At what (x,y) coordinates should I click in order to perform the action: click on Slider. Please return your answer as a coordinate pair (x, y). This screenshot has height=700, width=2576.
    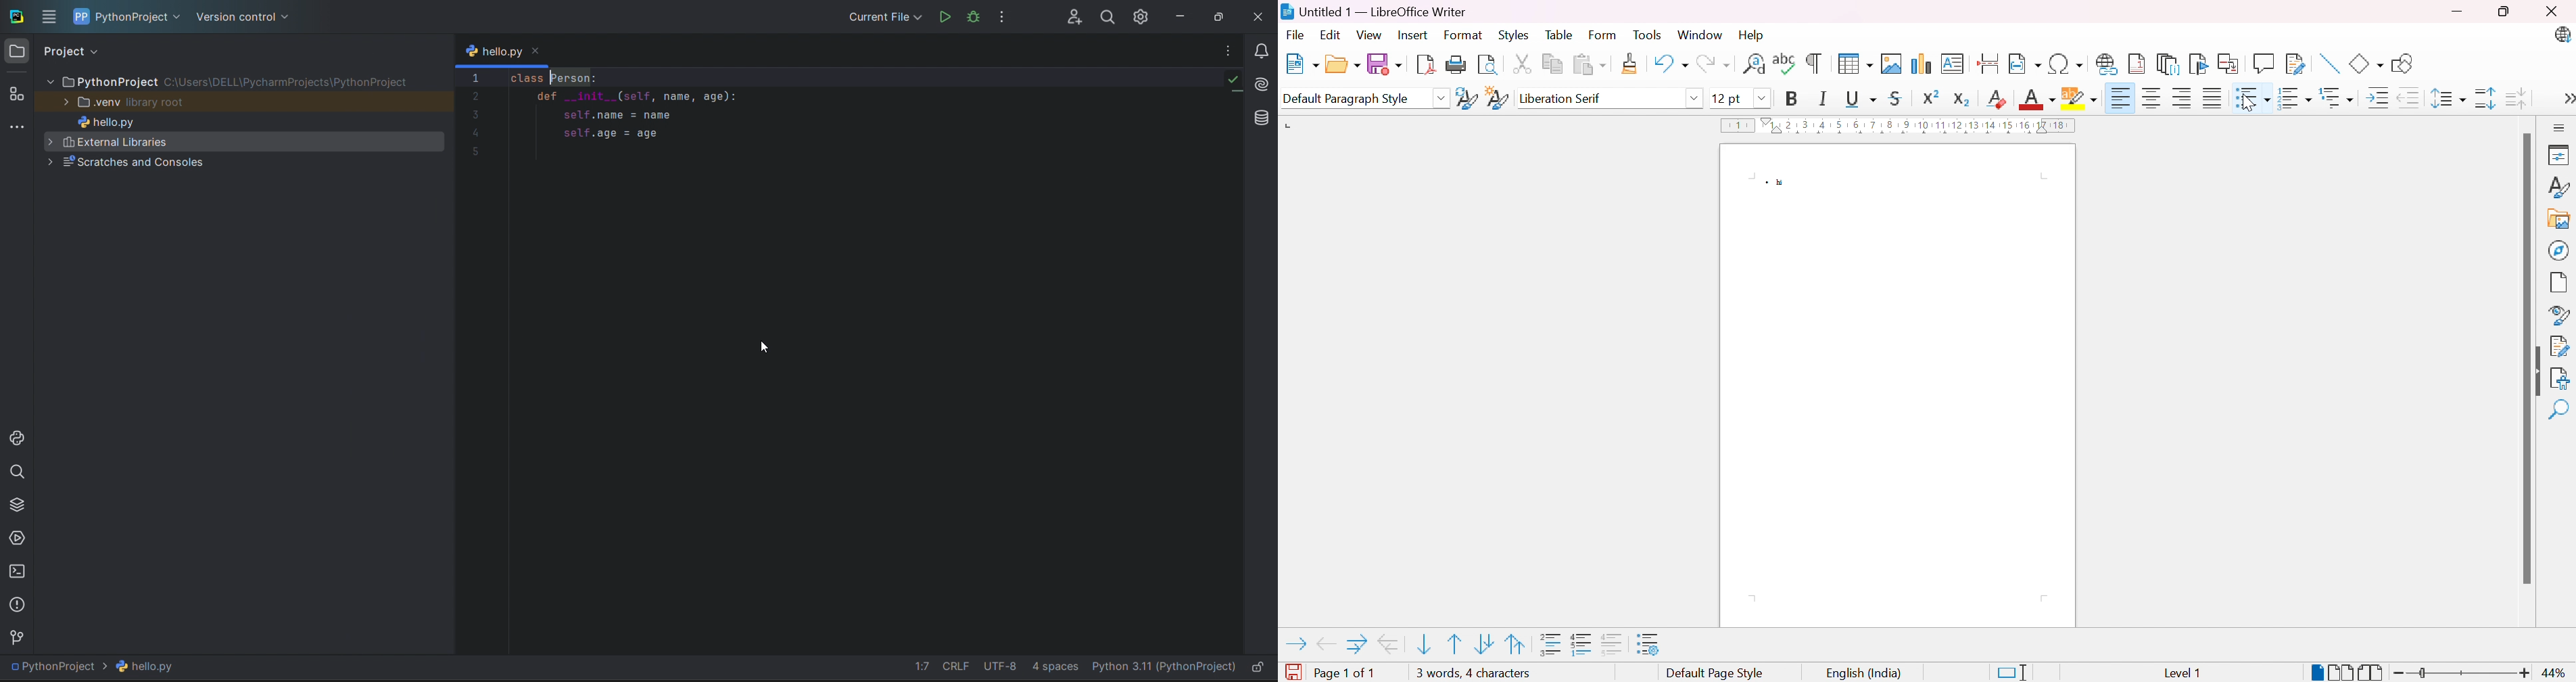
    Looking at the image, I should click on (2422, 672).